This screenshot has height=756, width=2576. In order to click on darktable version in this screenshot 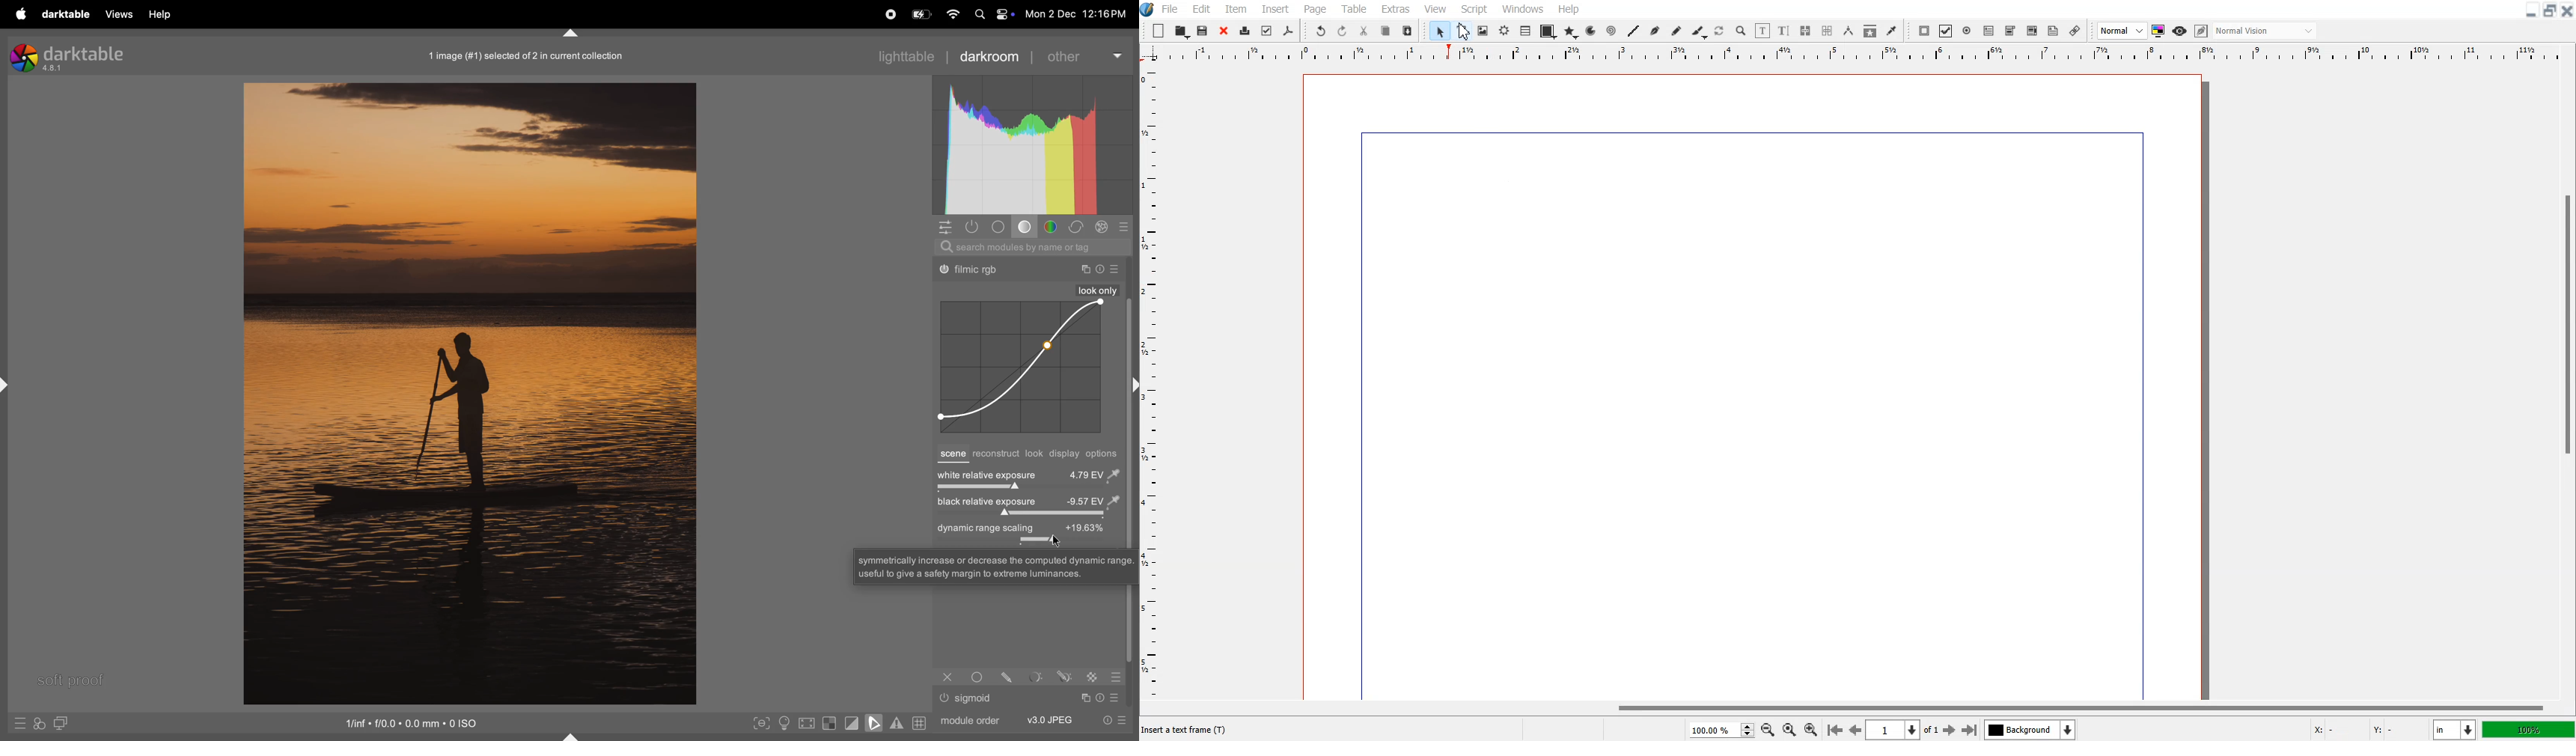, I will do `click(79, 55)`.